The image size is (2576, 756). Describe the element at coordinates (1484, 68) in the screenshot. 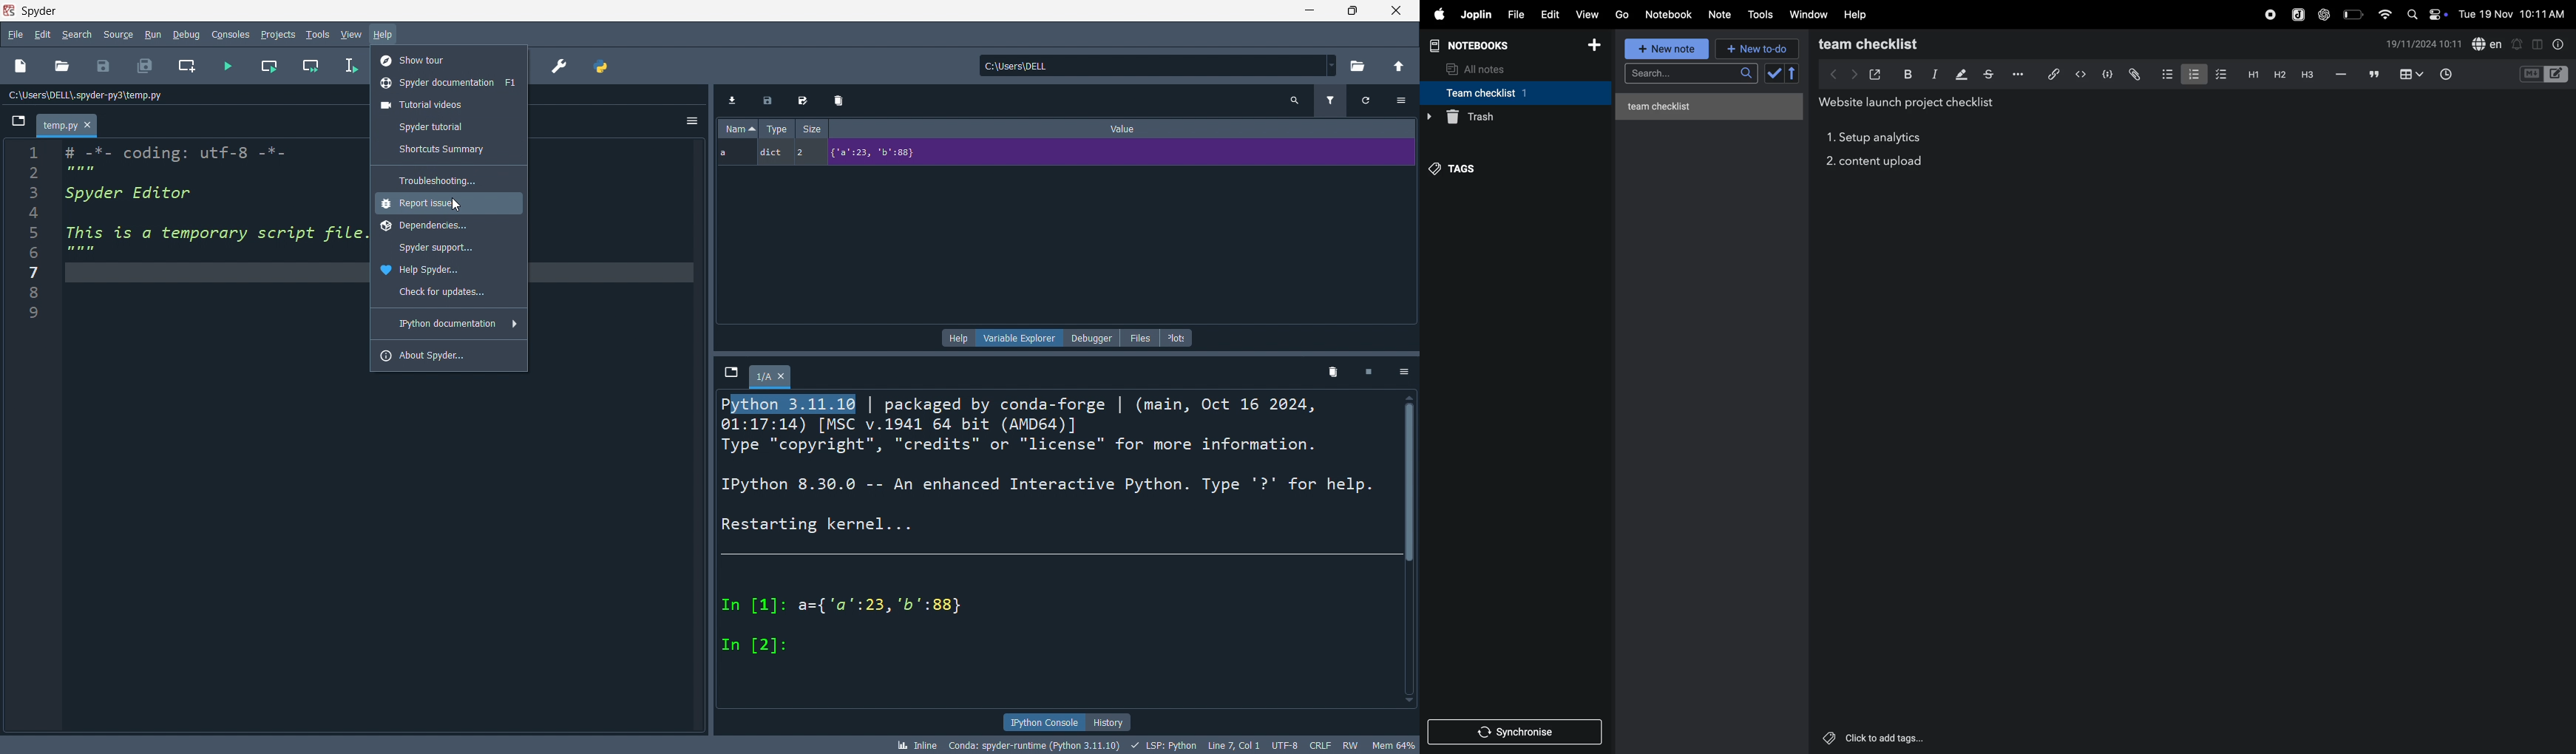

I see `all notes` at that location.